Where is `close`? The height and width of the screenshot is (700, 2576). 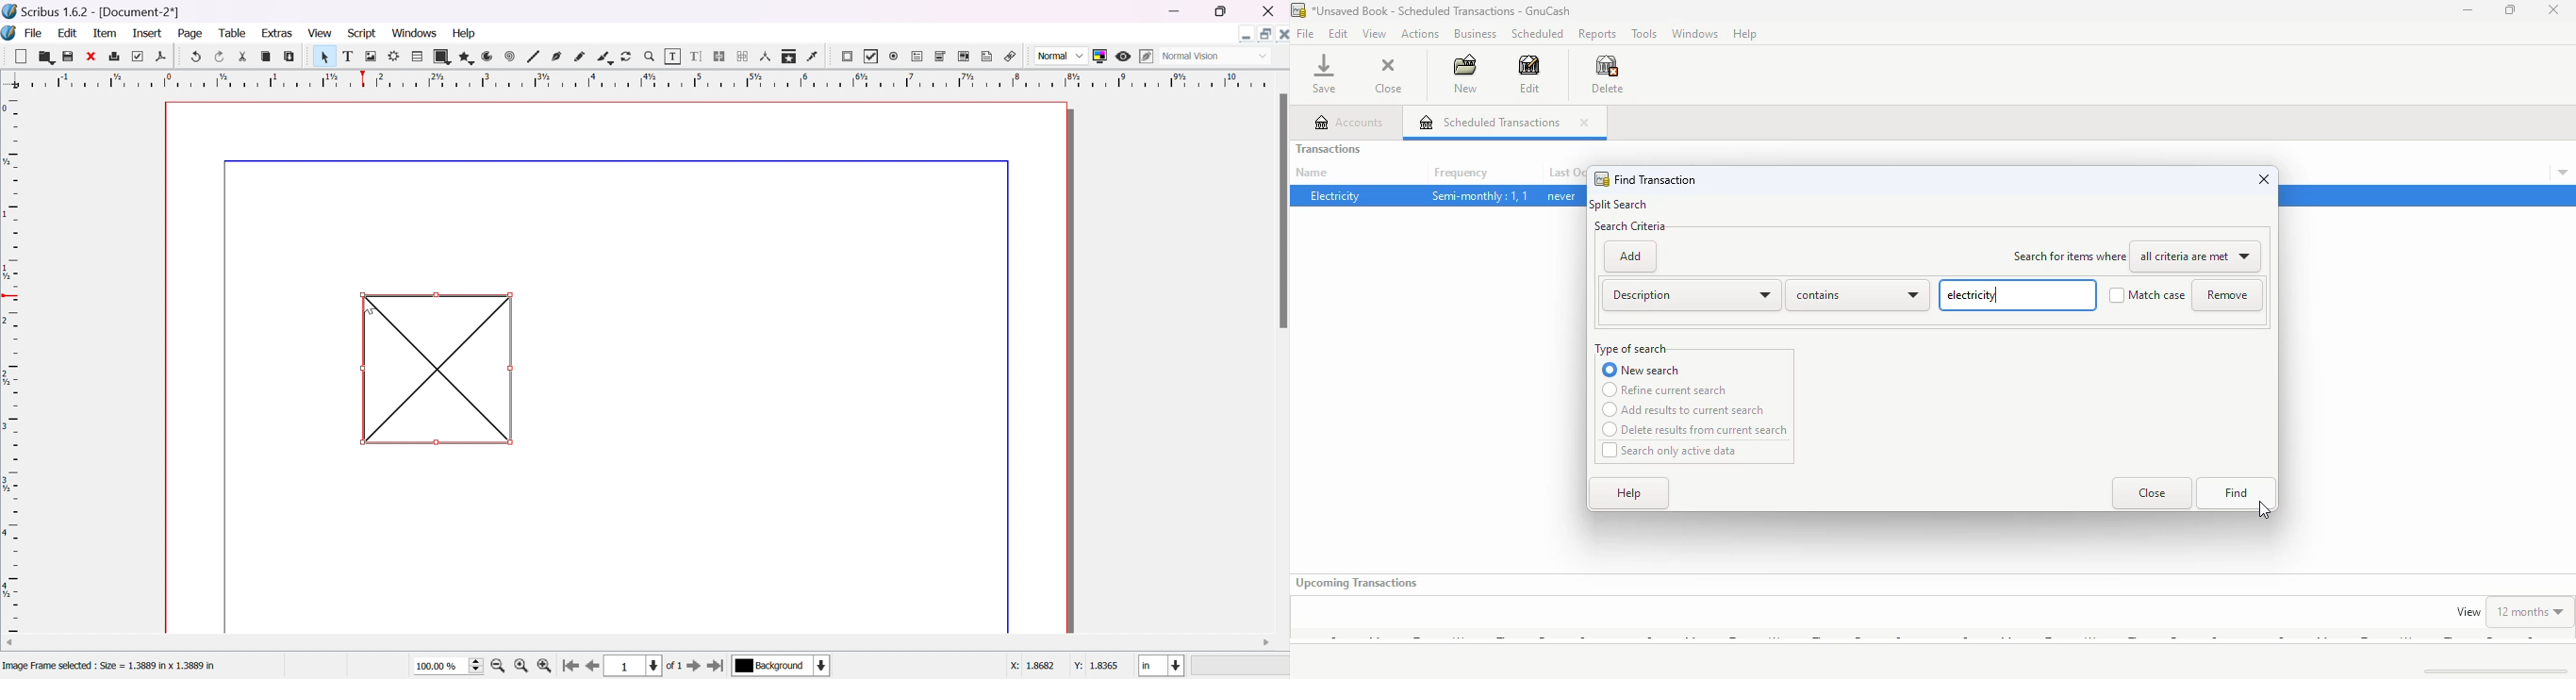
close is located at coordinates (1270, 11).